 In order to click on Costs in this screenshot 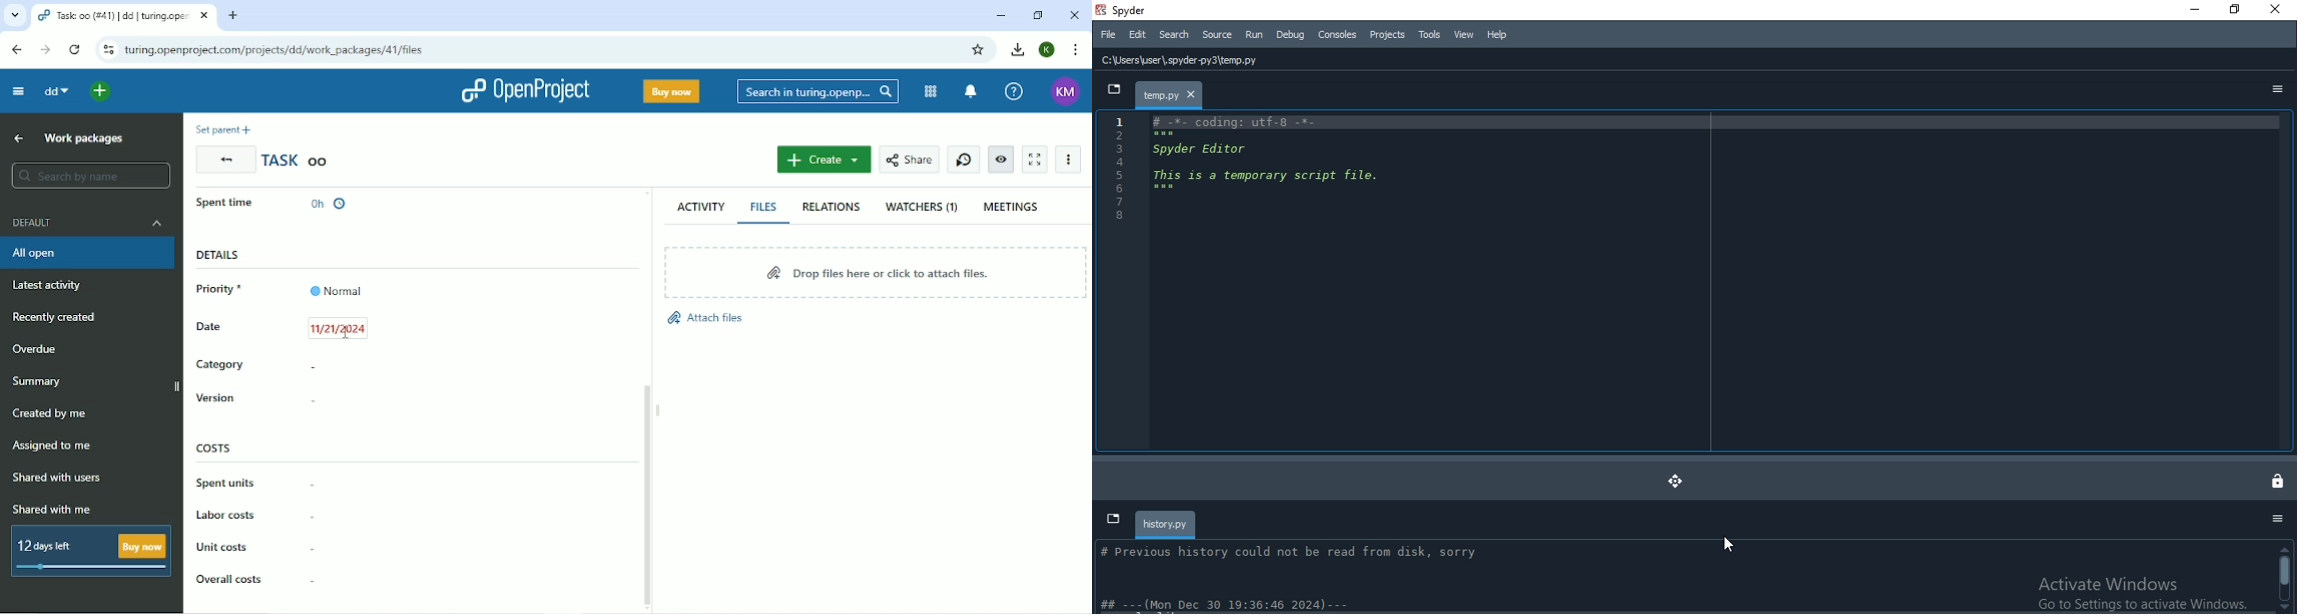, I will do `click(214, 447)`.